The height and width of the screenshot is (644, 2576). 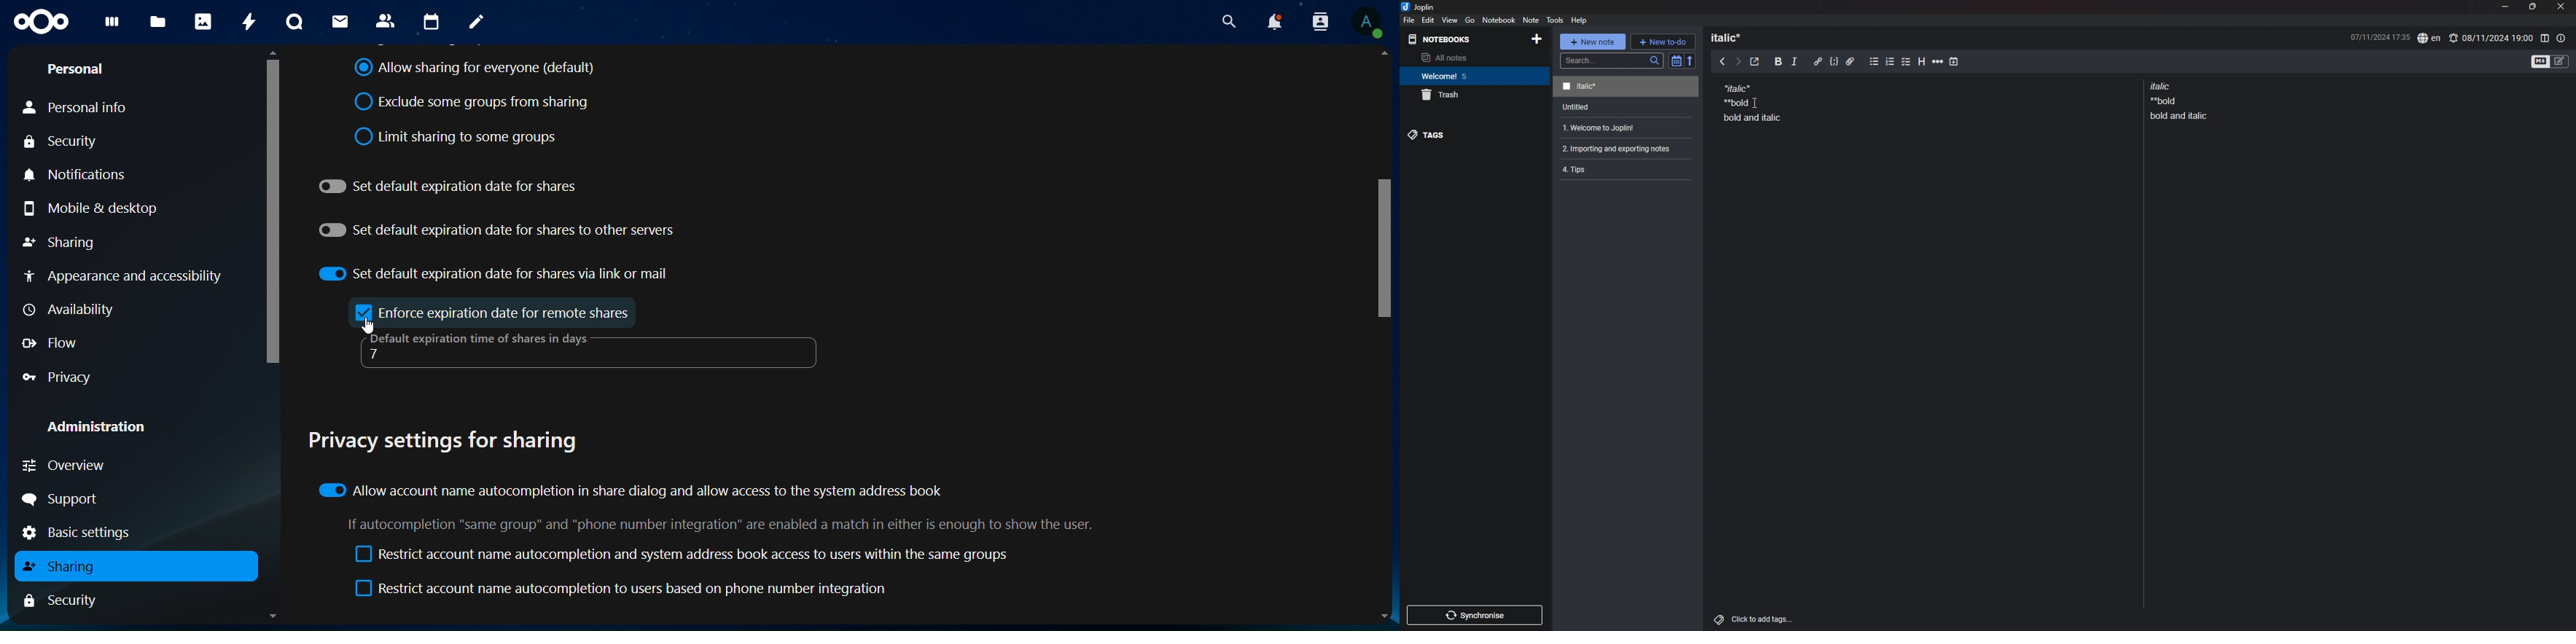 What do you see at coordinates (39, 23) in the screenshot?
I see `icon` at bounding box center [39, 23].